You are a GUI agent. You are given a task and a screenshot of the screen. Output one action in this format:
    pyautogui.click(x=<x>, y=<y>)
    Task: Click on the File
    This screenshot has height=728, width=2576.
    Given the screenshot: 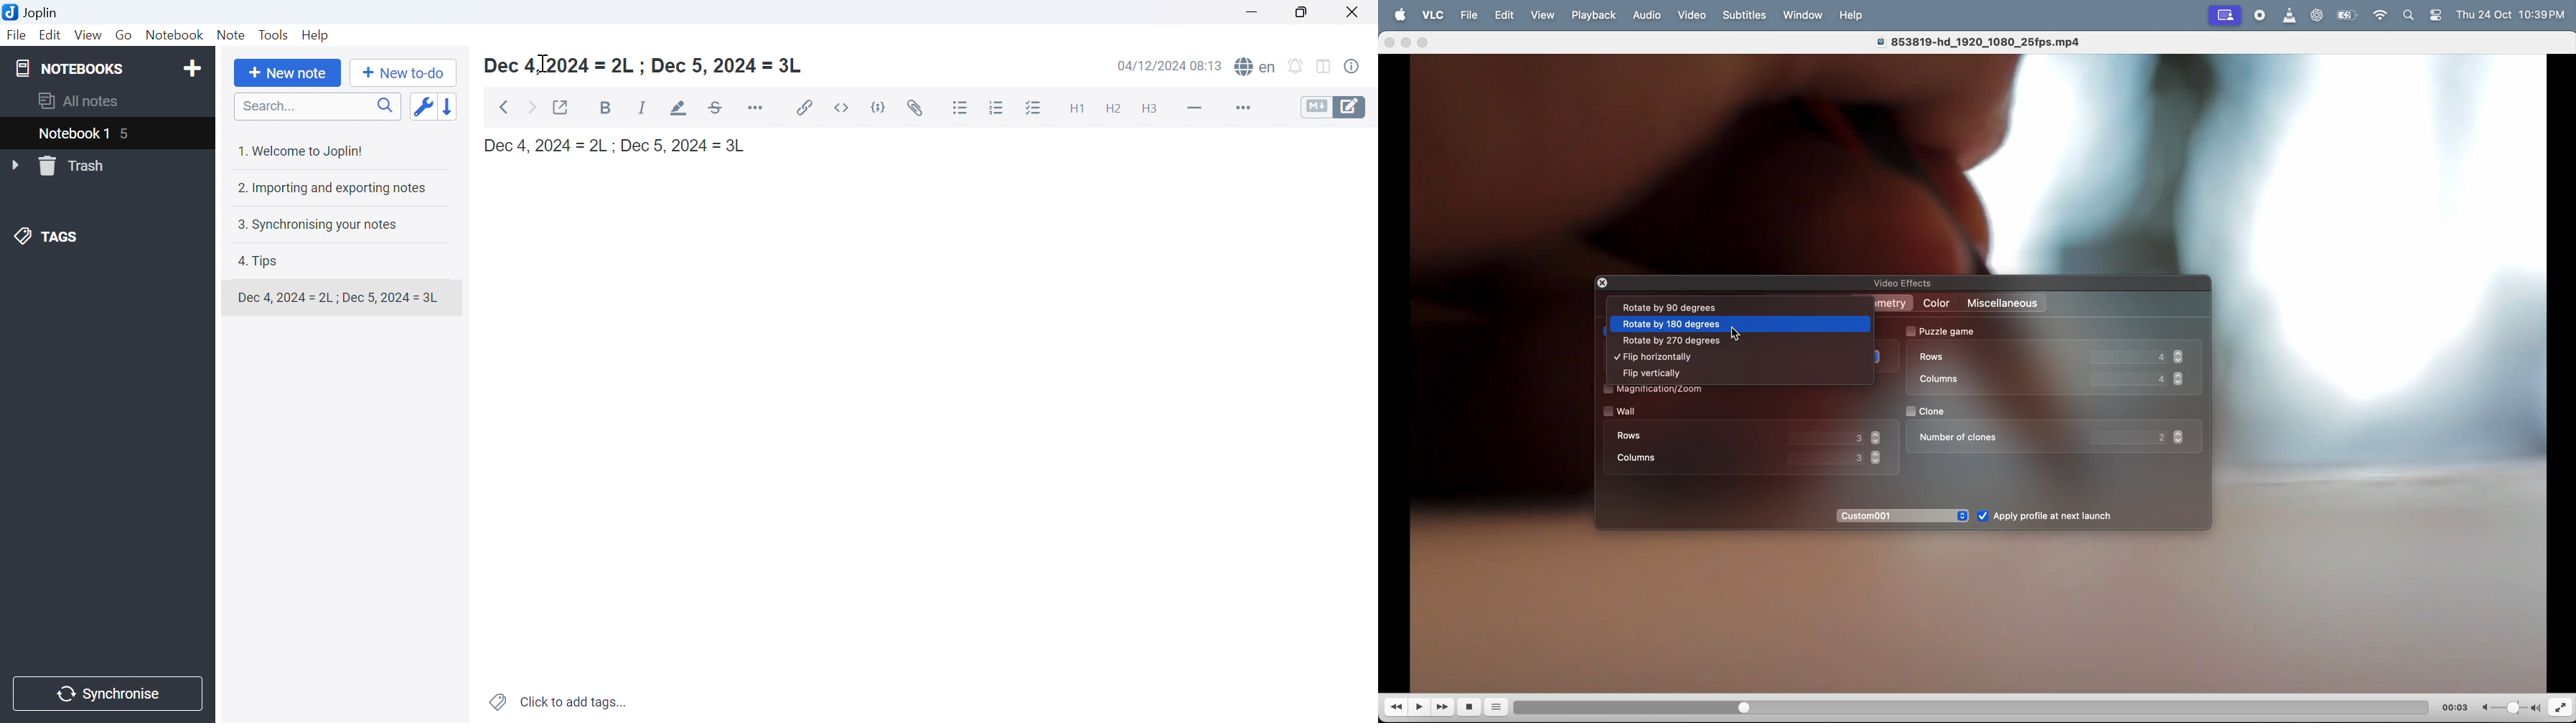 What is the action you would take?
    pyautogui.click(x=17, y=36)
    